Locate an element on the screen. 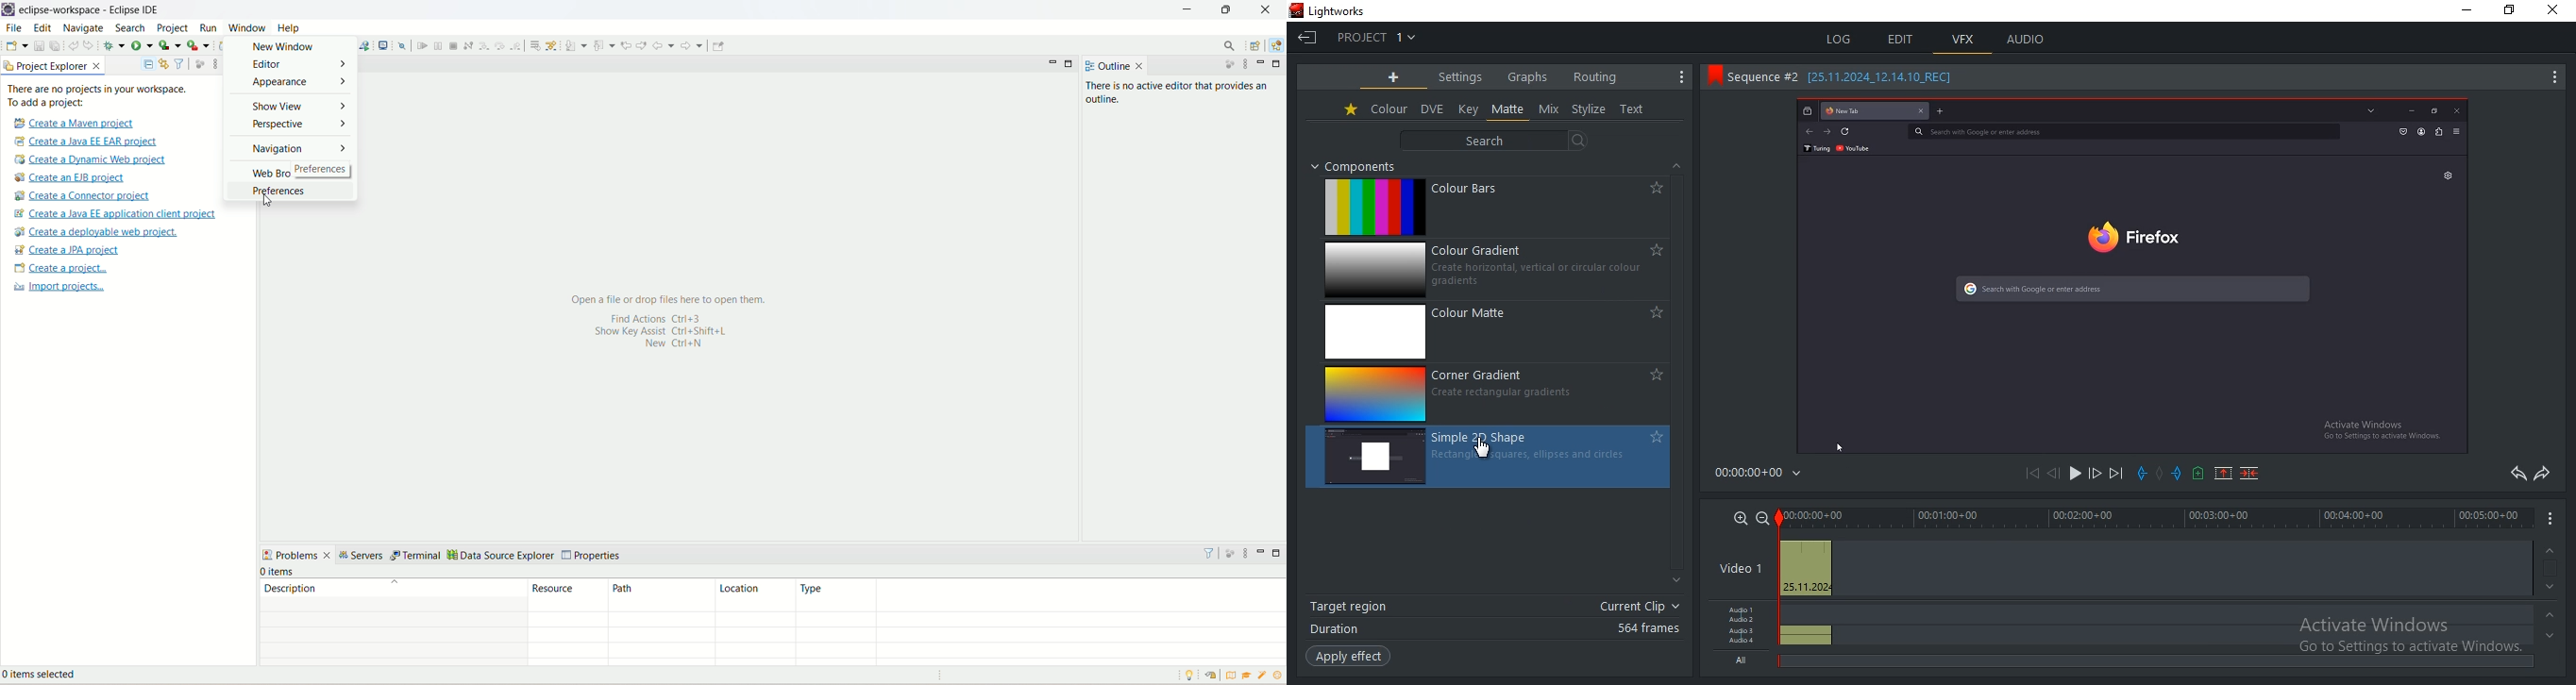 The height and width of the screenshot is (700, 2576). create a EJB project is located at coordinates (78, 178).